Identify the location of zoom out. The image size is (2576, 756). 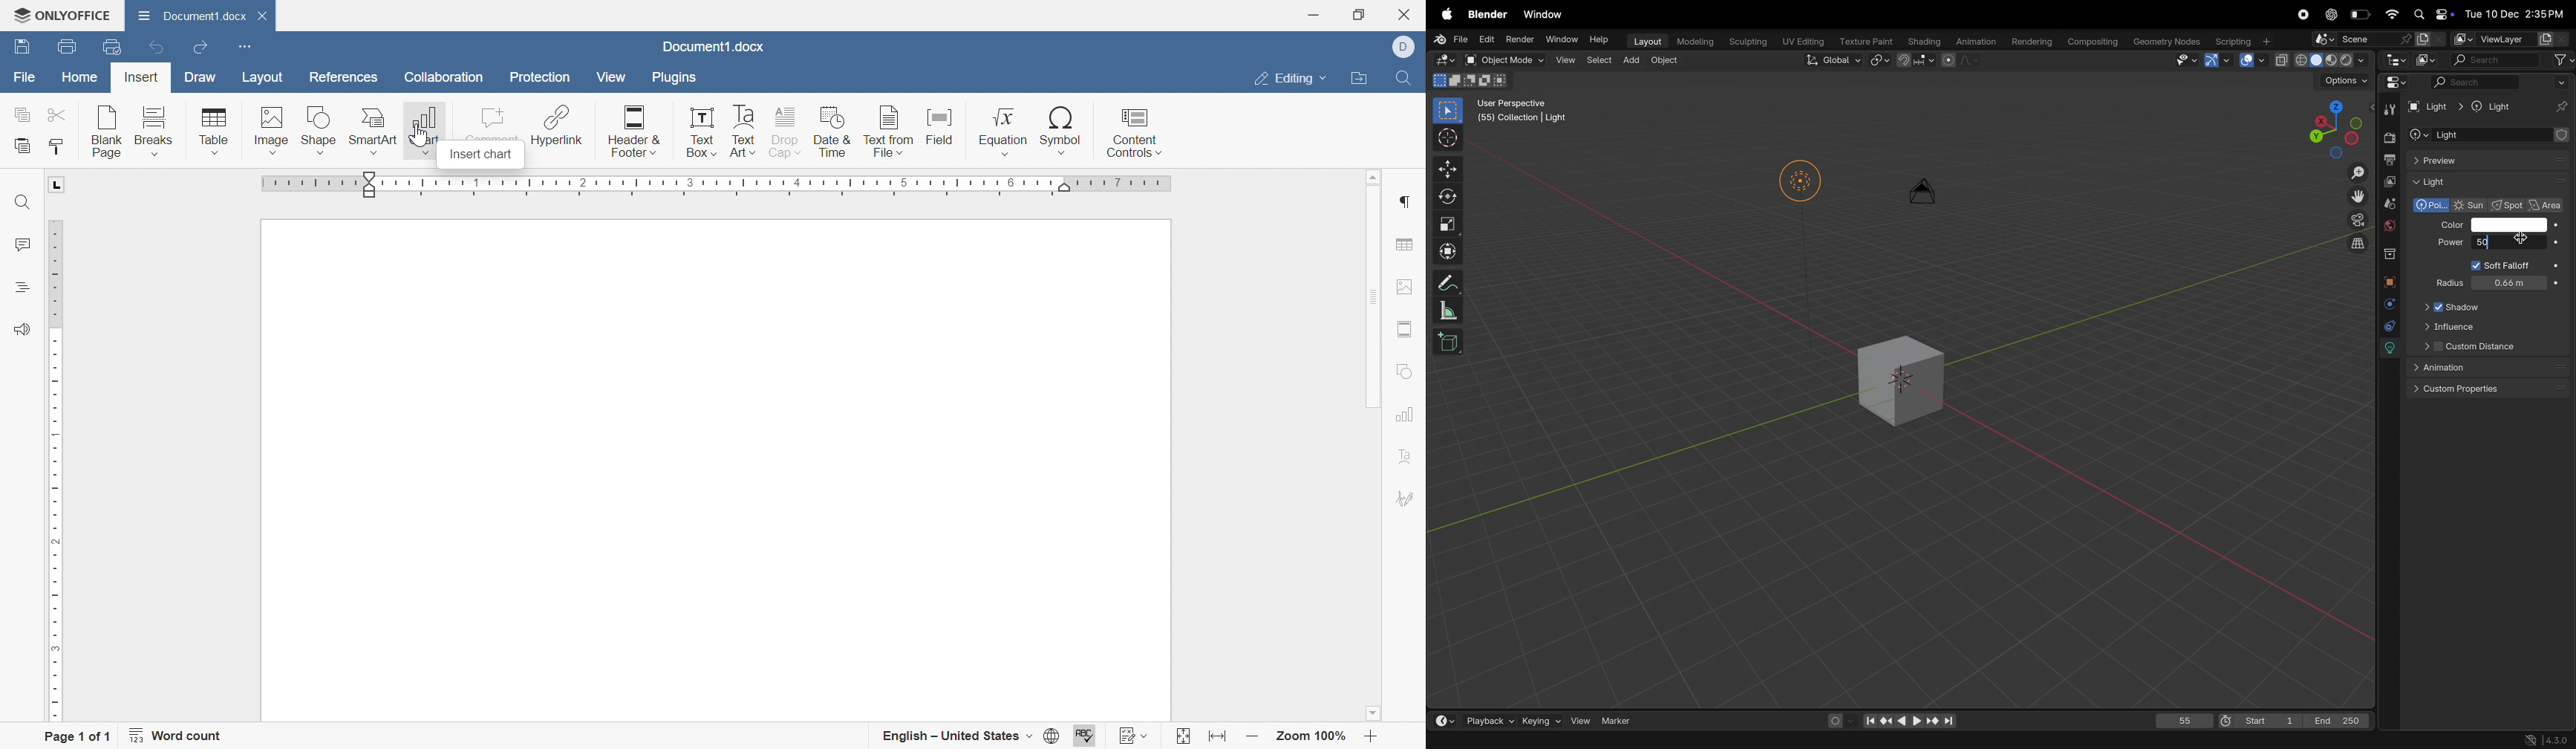
(1250, 736).